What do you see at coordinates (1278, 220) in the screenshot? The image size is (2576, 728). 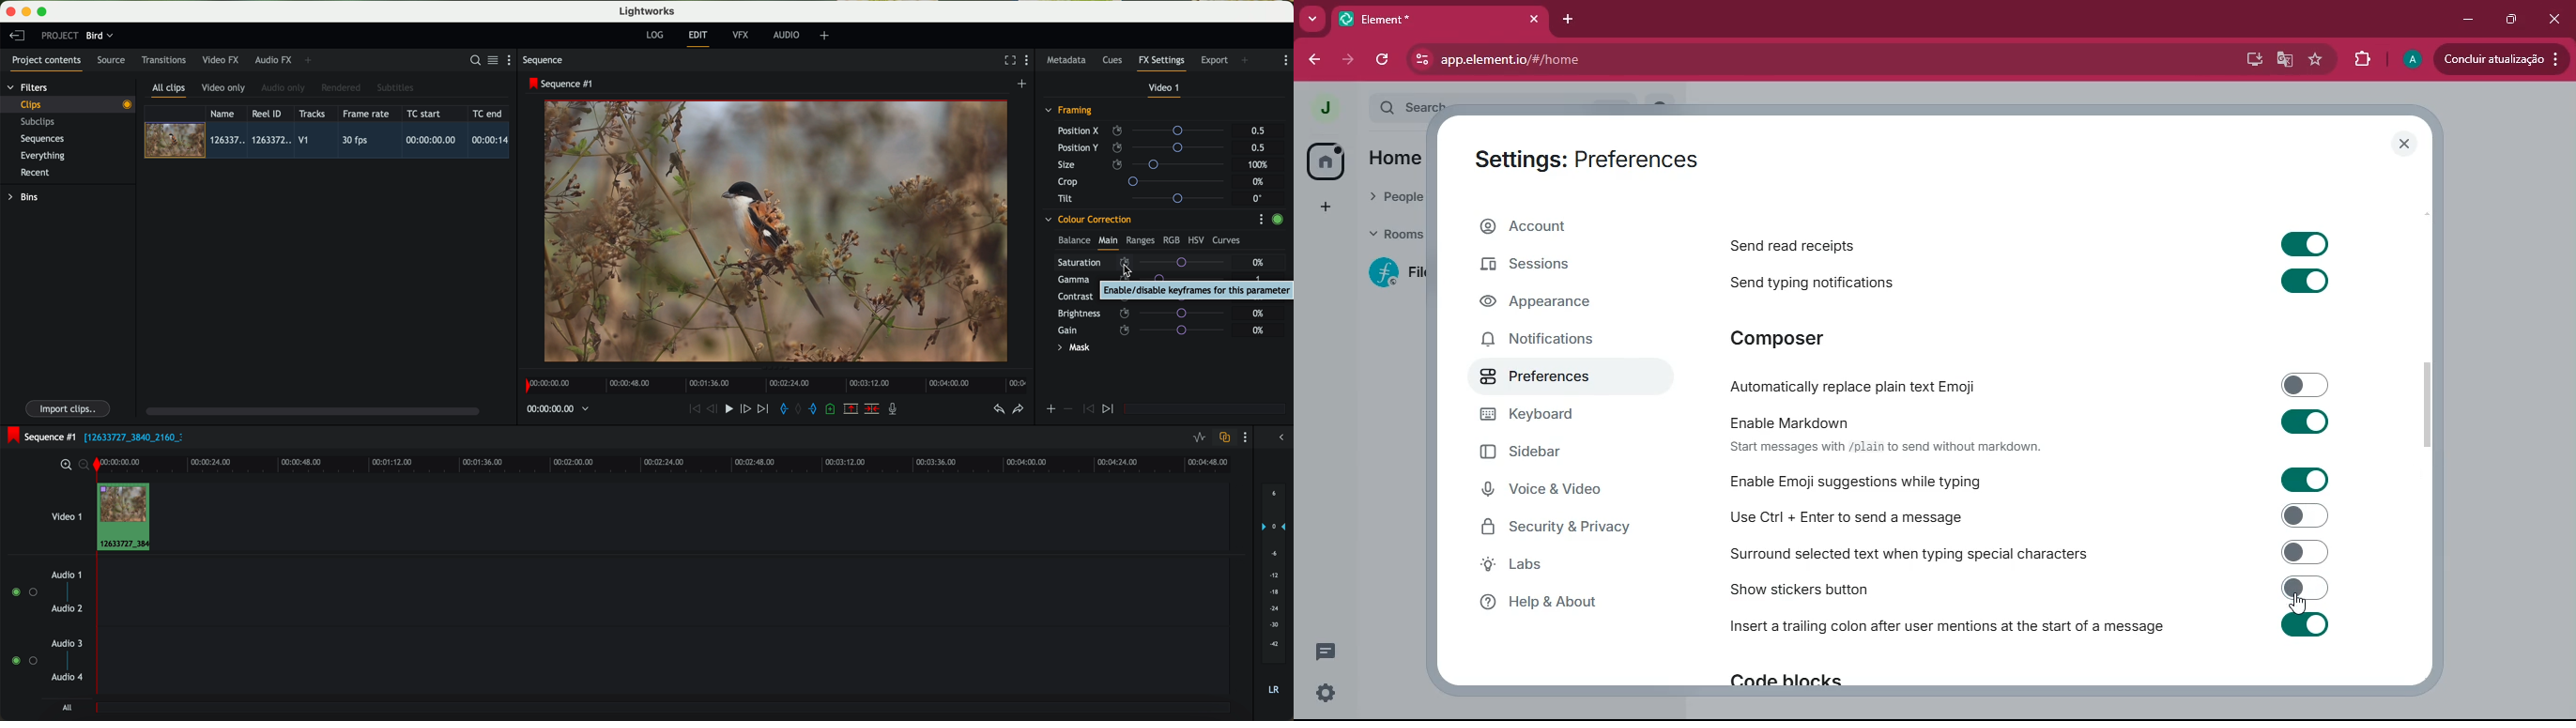 I see `enable` at bounding box center [1278, 220].